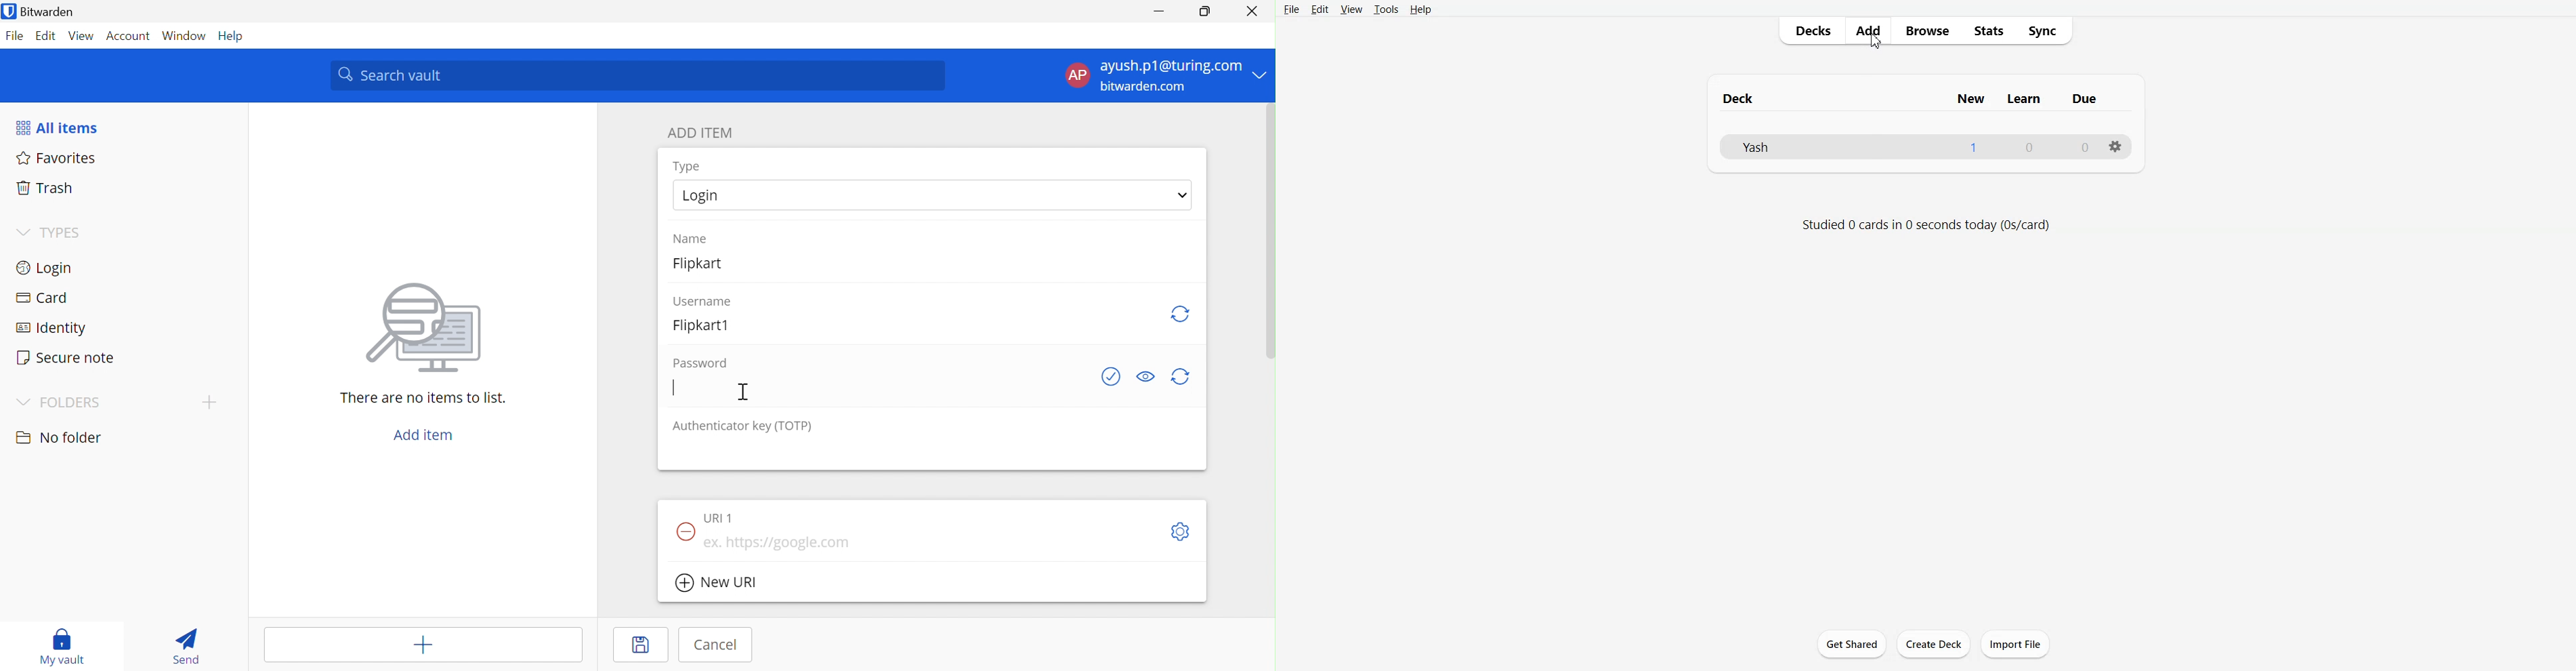  I want to click on Bitwarden, so click(49, 13).